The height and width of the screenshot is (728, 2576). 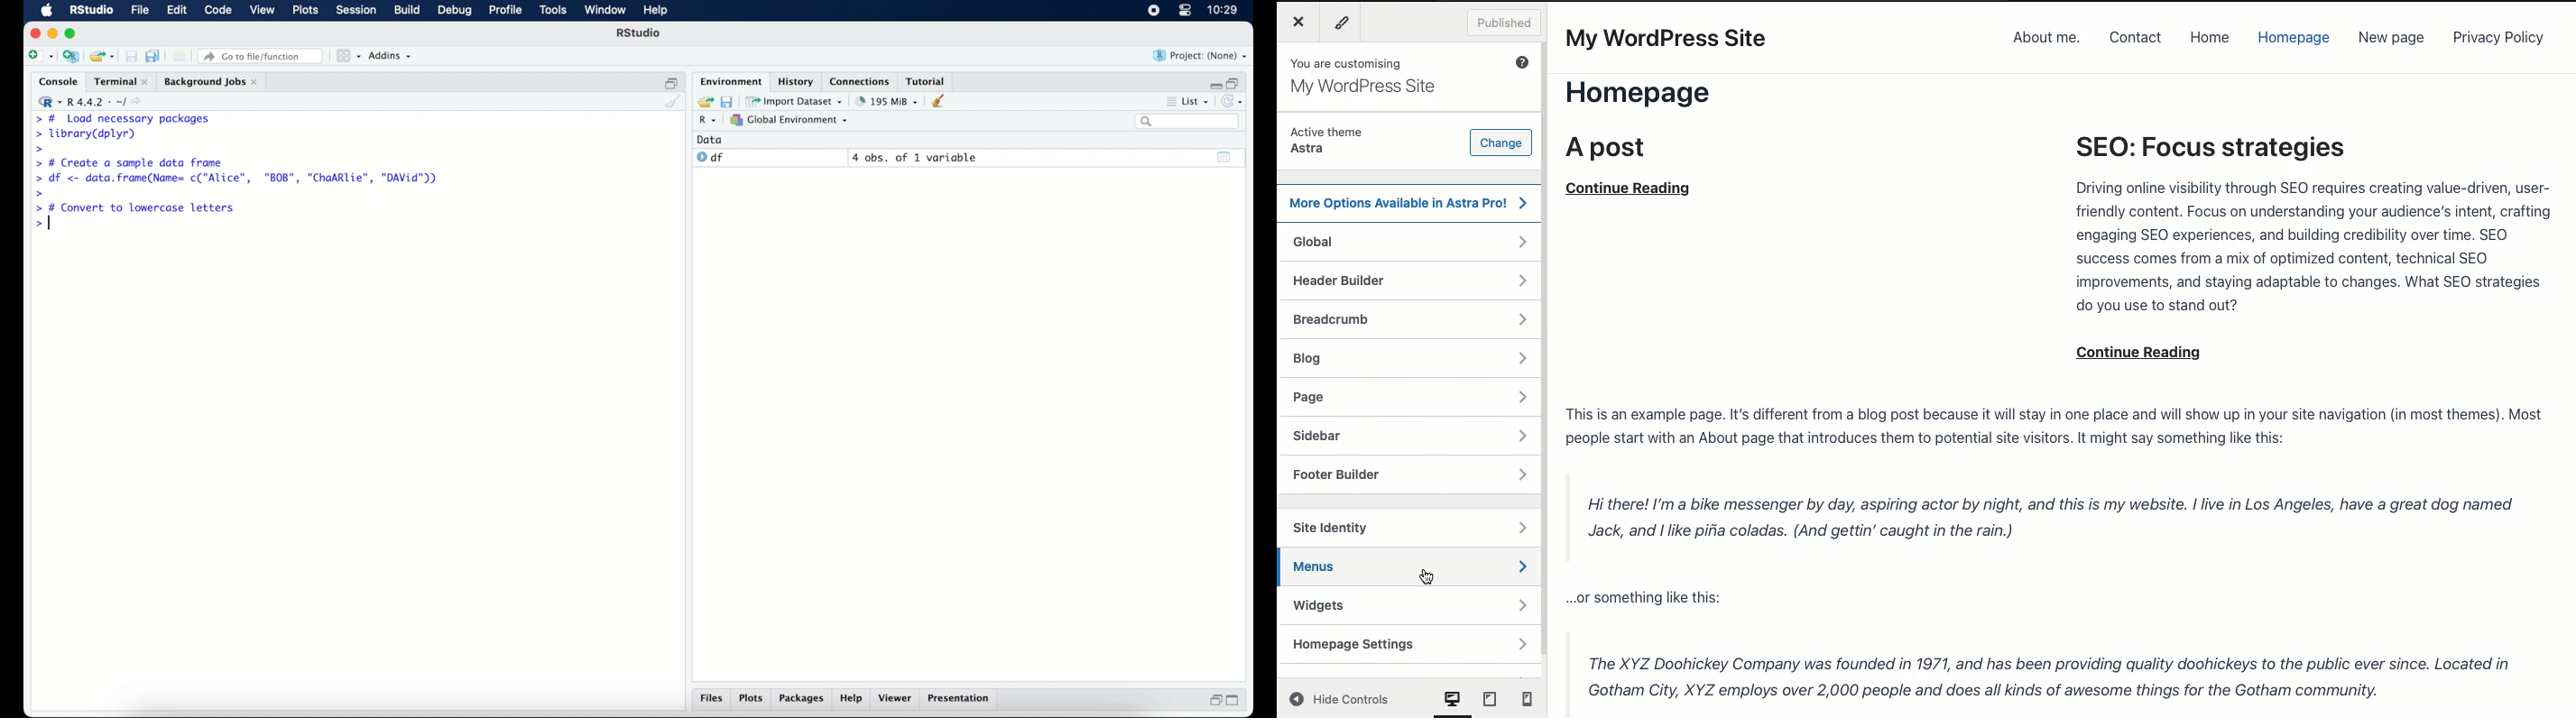 What do you see at coordinates (40, 193) in the screenshot?
I see `command prompt` at bounding box center [40, 193].